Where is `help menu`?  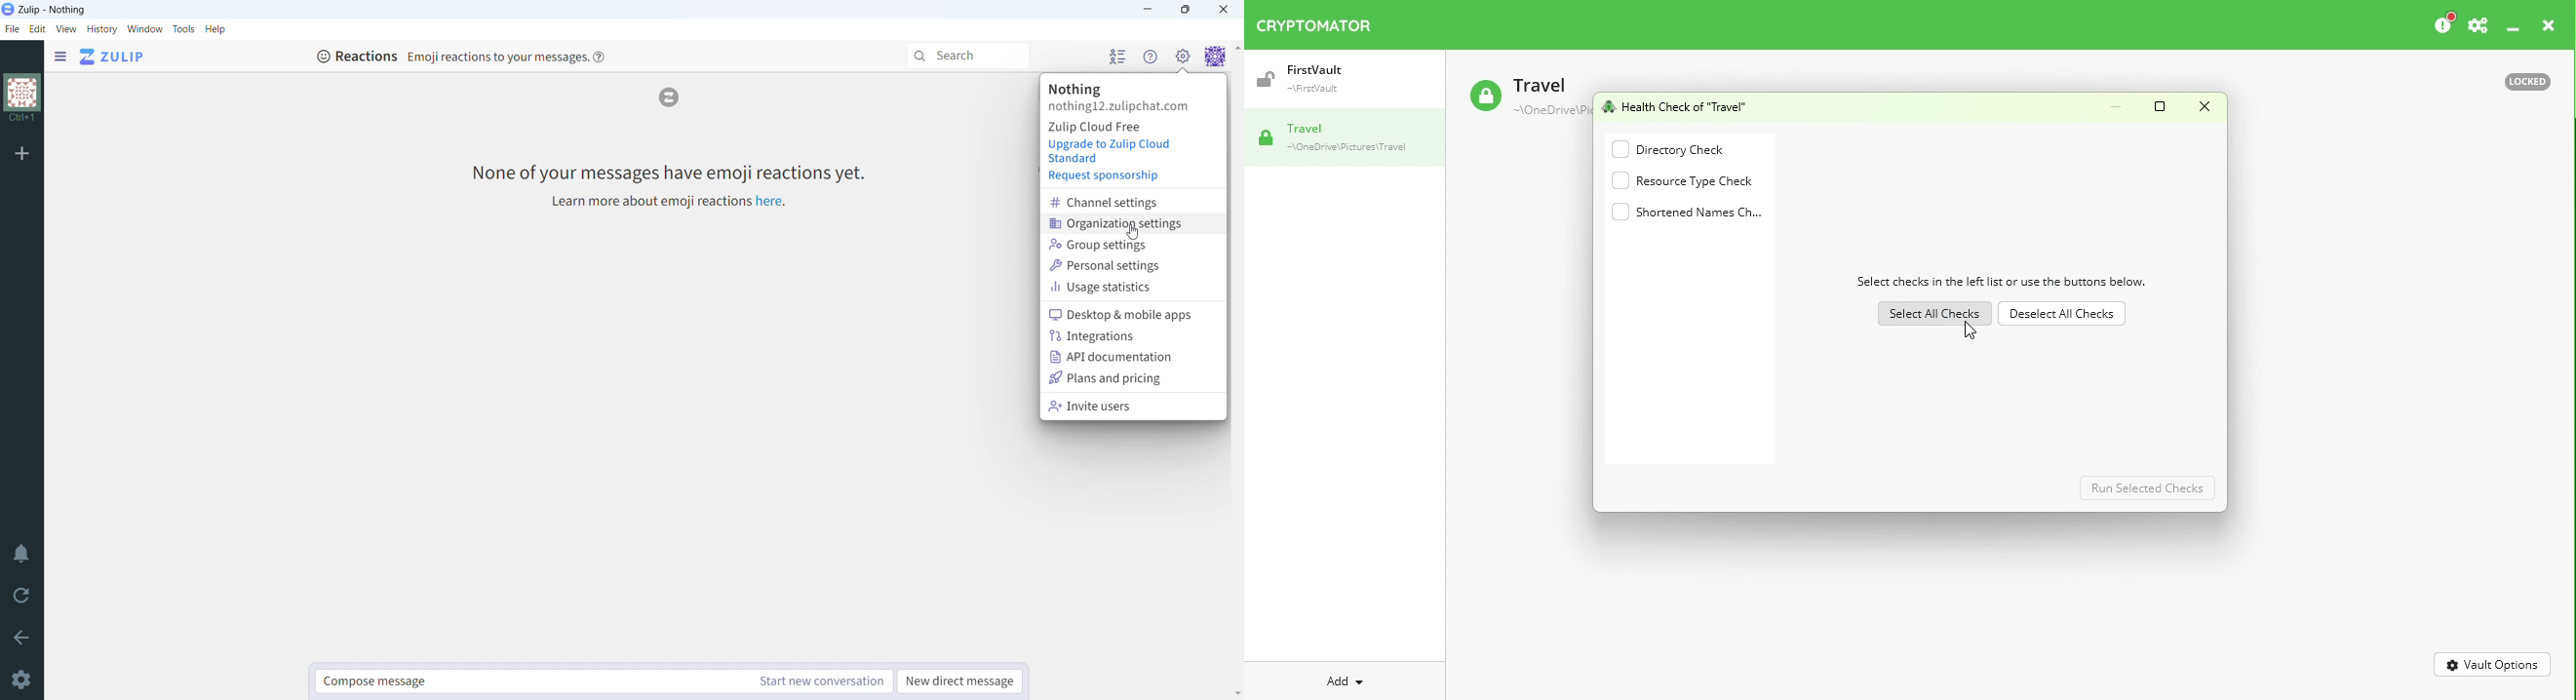 help menu is located at coordinates (1151, 56).